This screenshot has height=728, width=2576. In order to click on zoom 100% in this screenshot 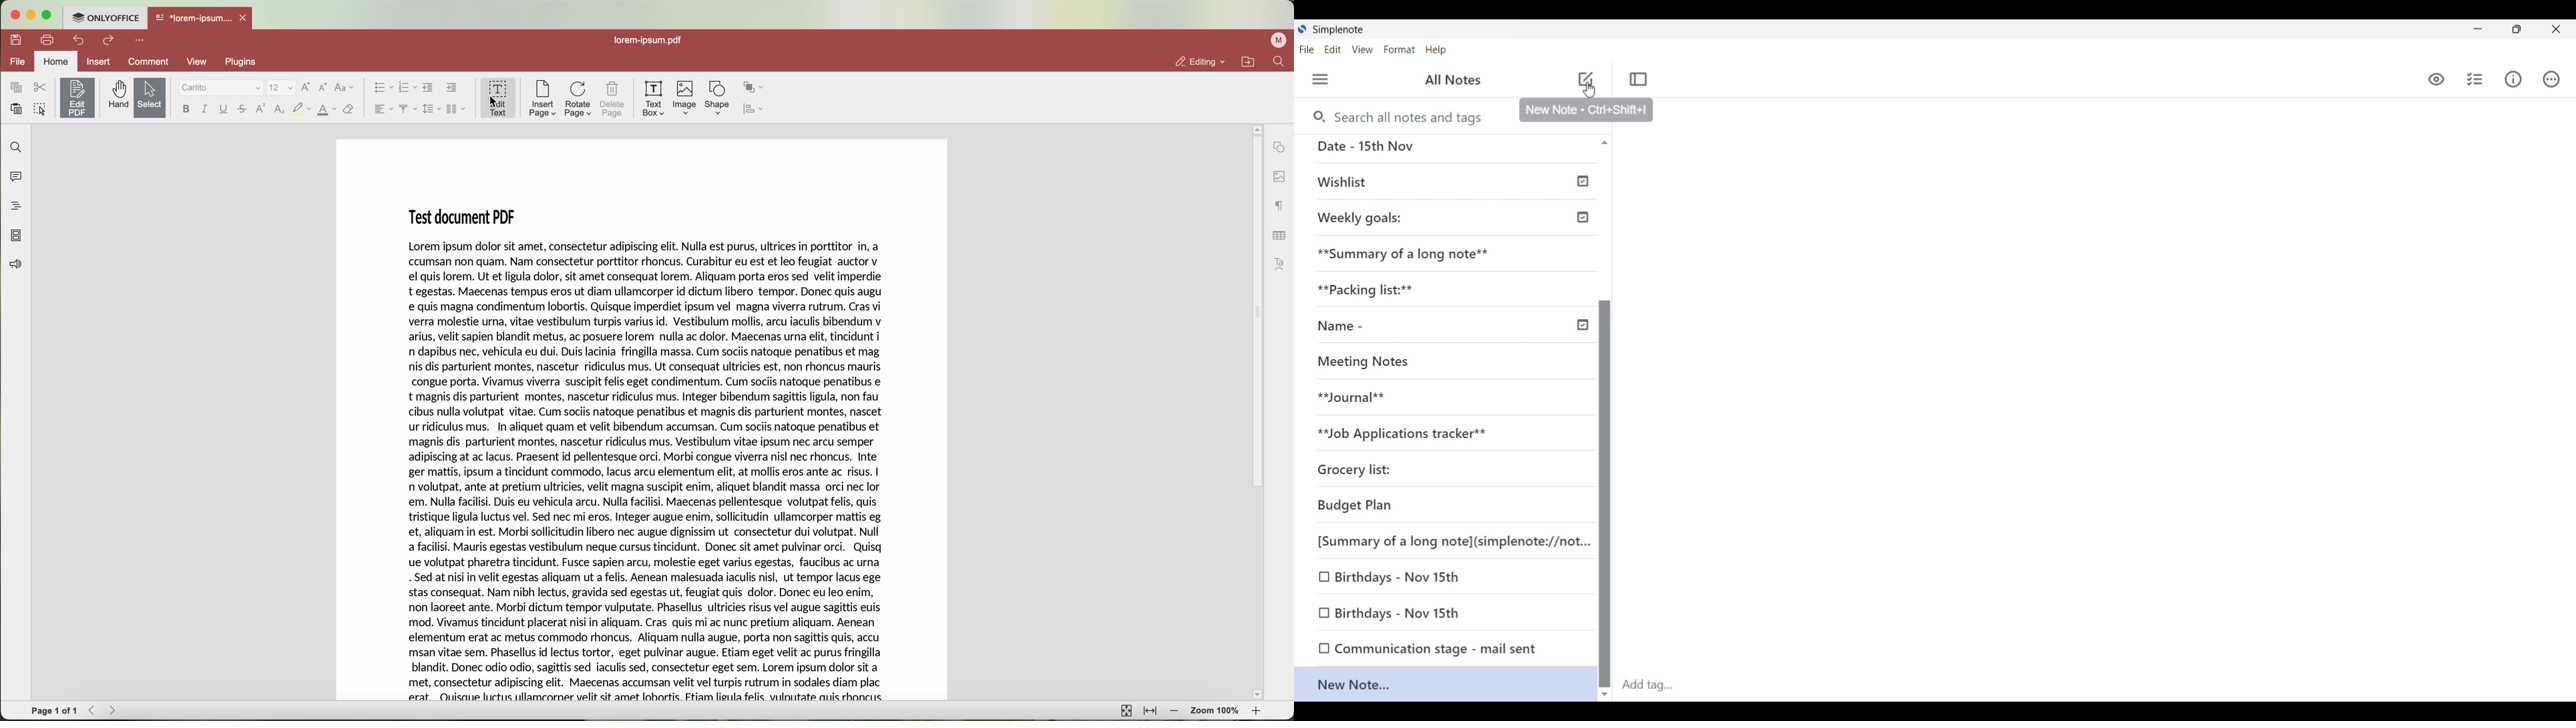, I will do `click(1217, 711)`.